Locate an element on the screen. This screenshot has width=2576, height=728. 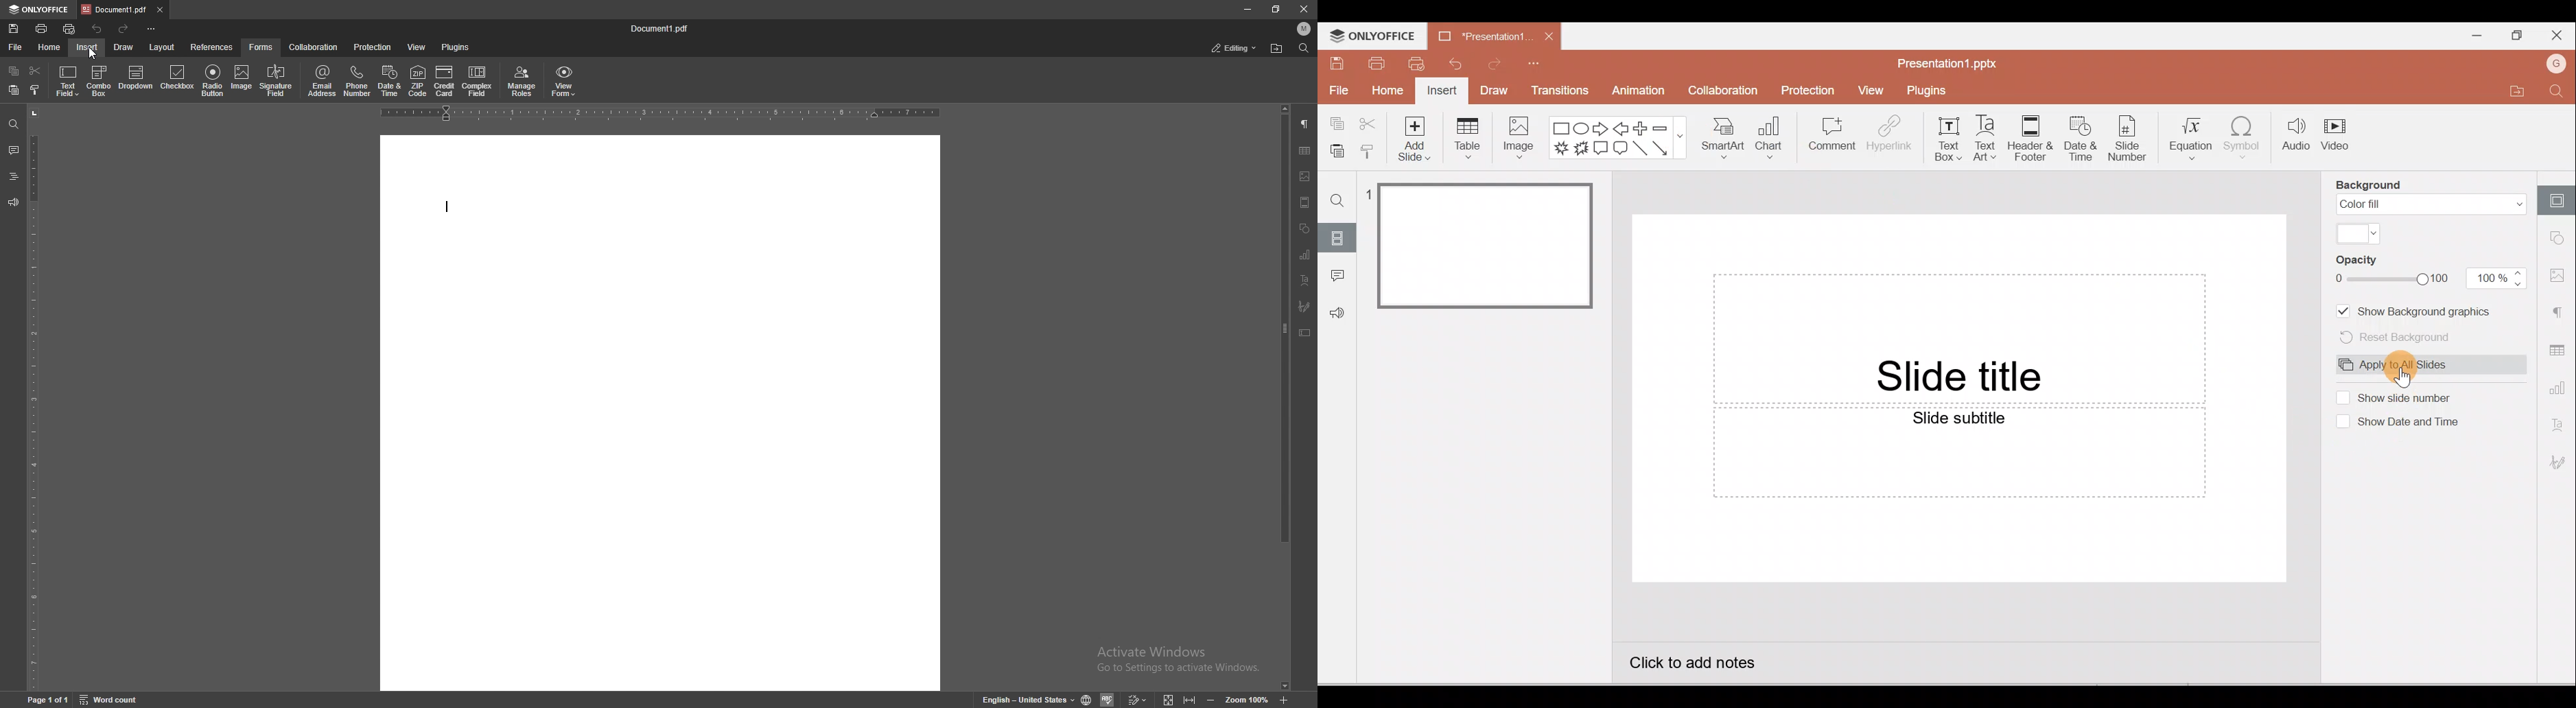
Text Art settings is located at coordinates (2560, 426).